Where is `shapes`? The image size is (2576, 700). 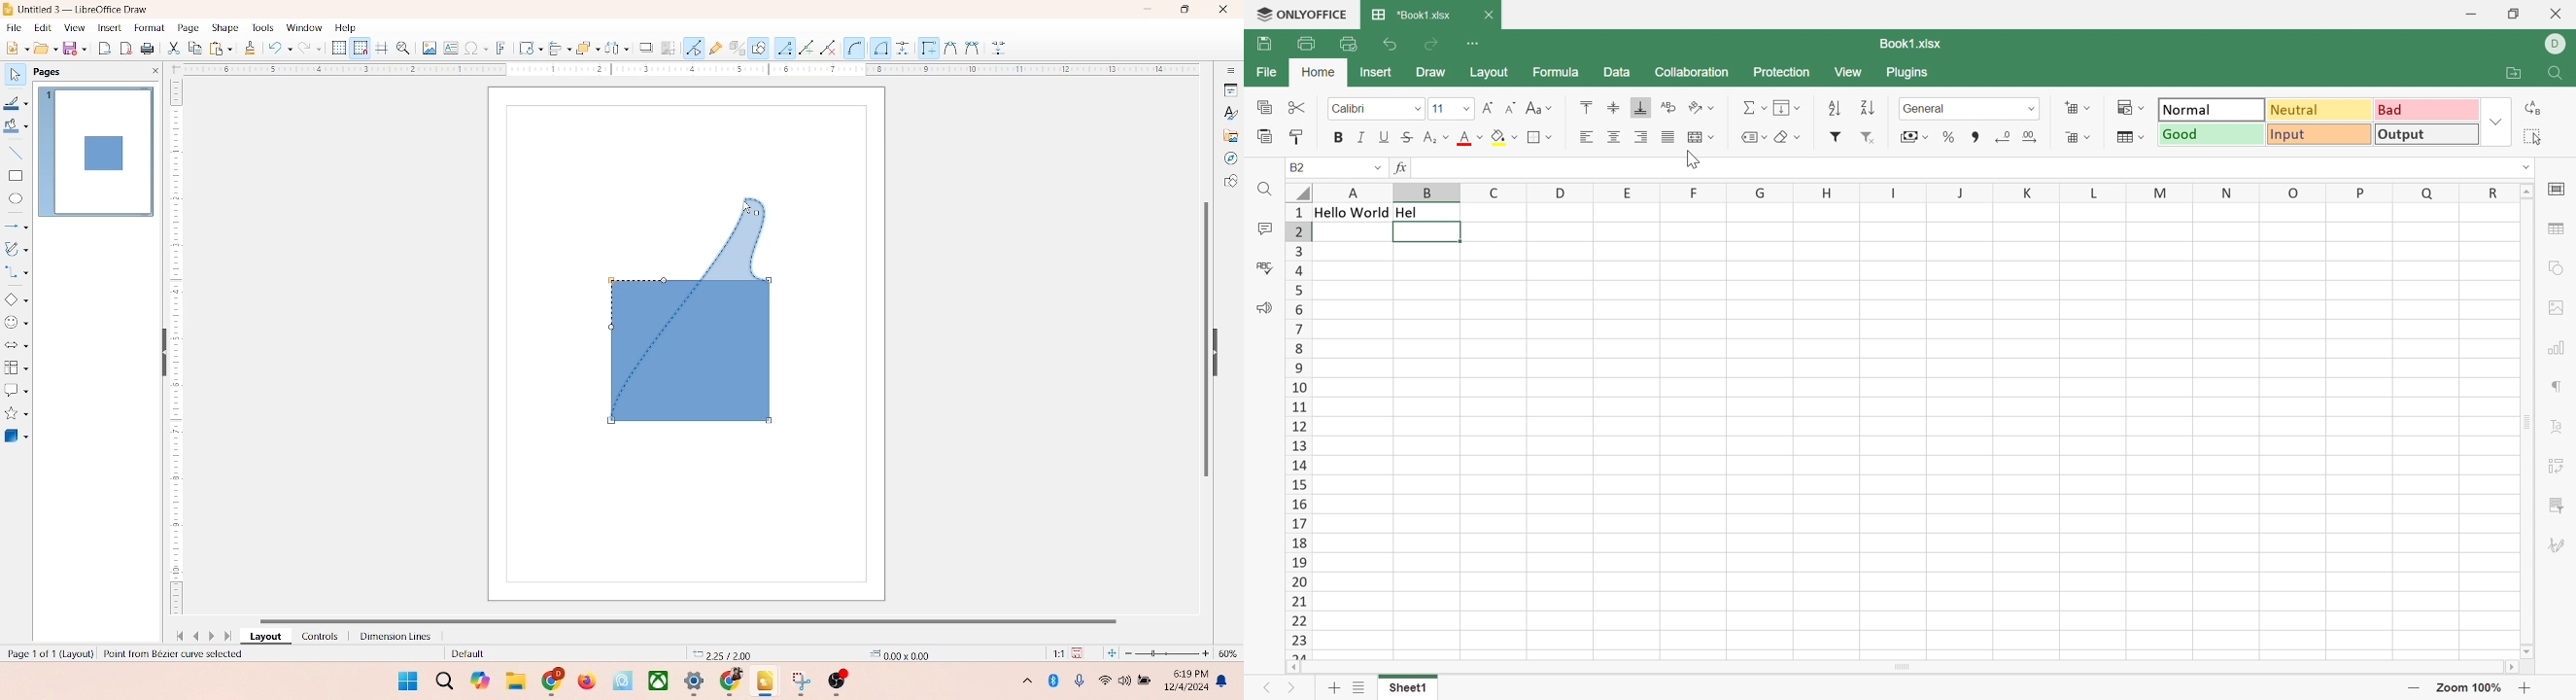 shapes is located at coordinates (692, 309).